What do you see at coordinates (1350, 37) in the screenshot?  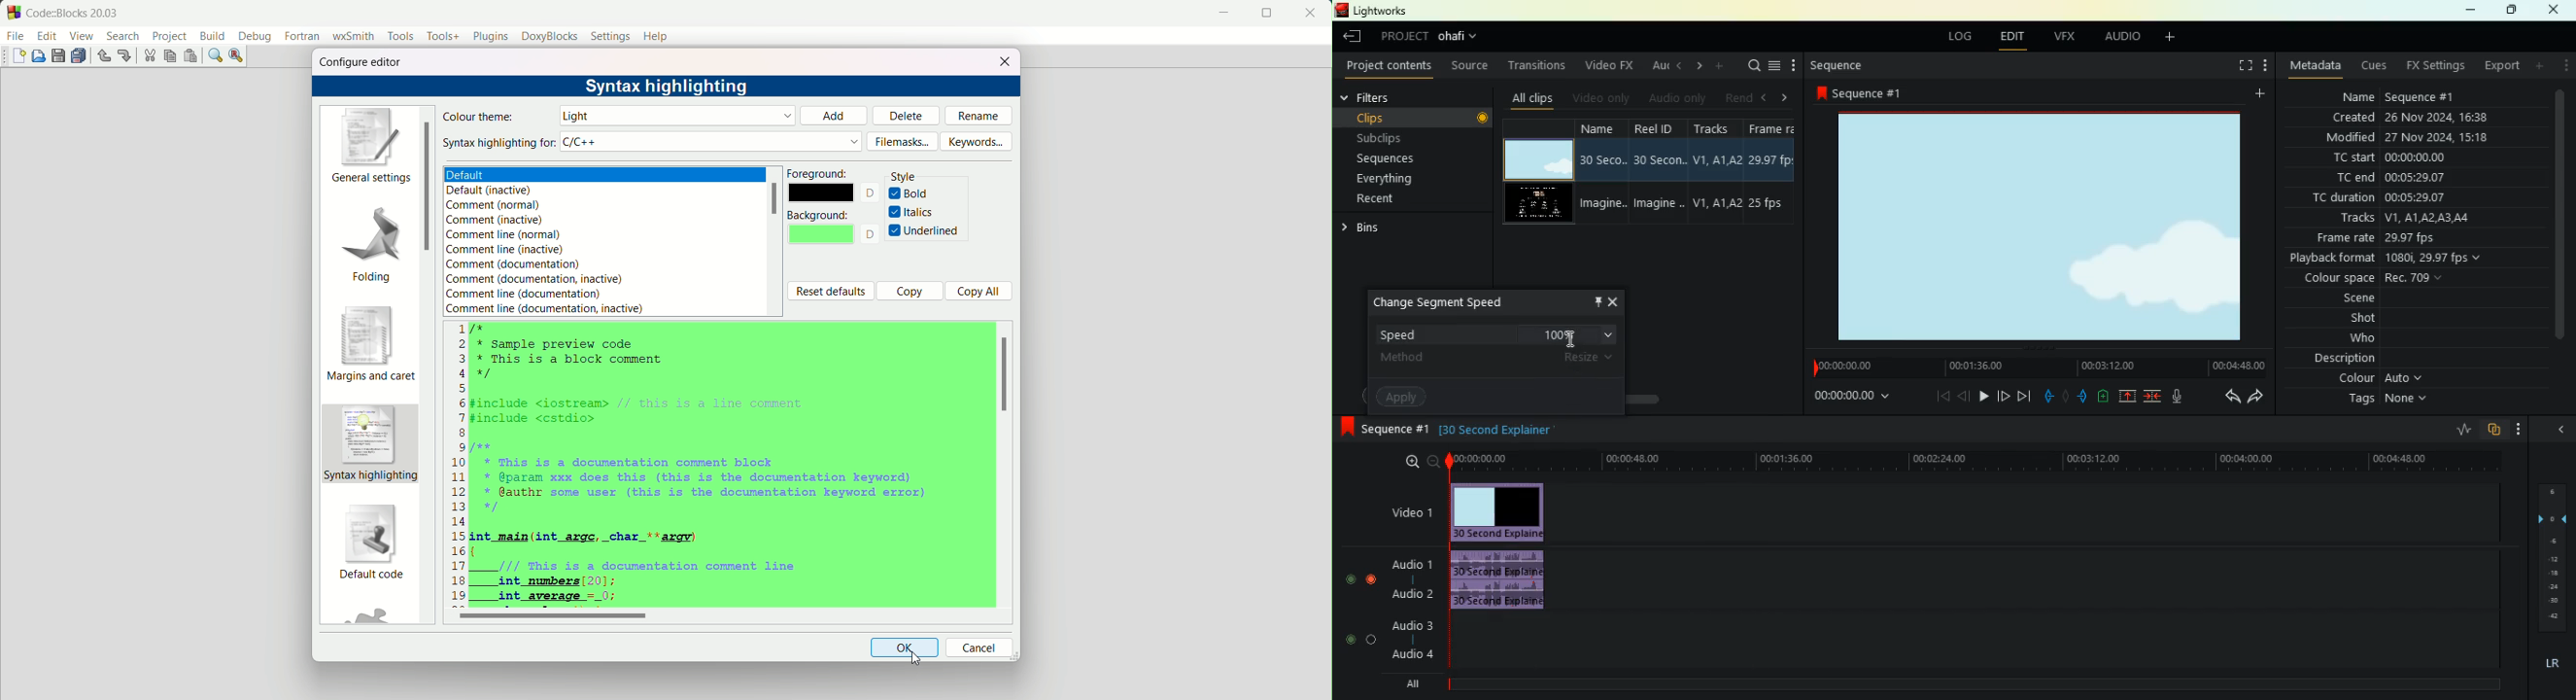 I see `back` at bounding box center [1350, 37].